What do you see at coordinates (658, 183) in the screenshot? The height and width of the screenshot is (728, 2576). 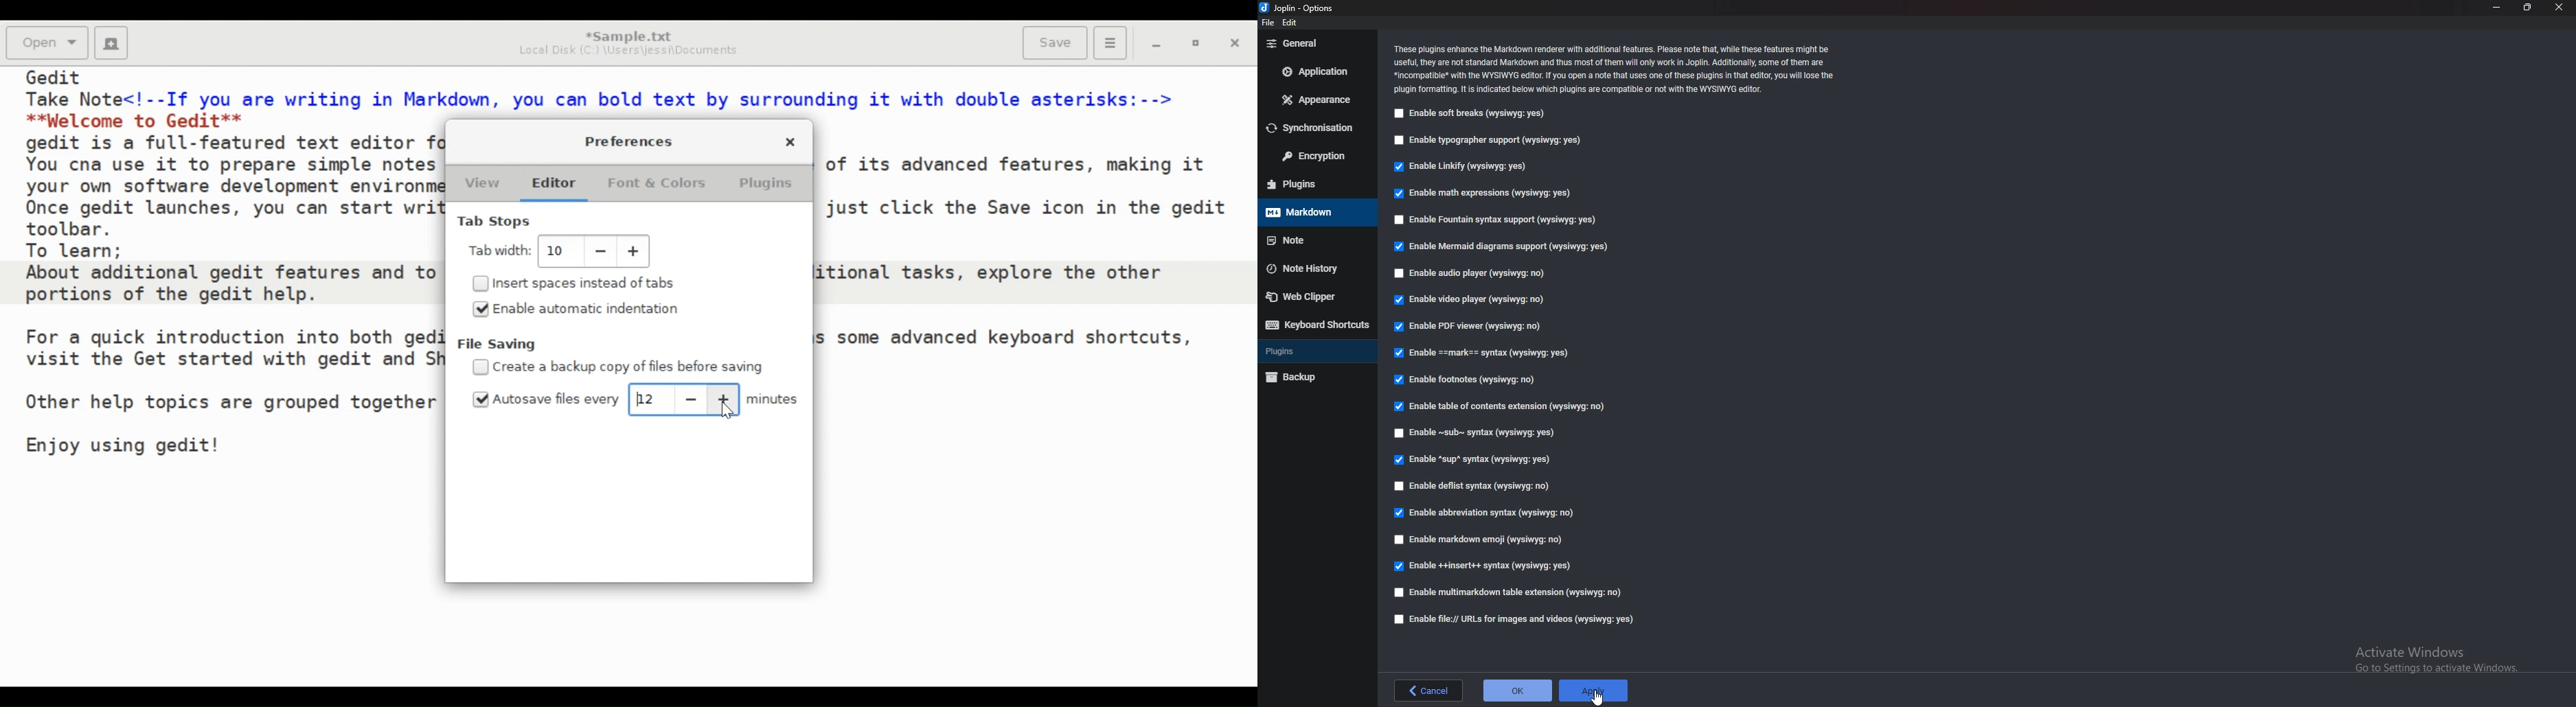 I see `Font & Colors` at bounding box center [658, 183].